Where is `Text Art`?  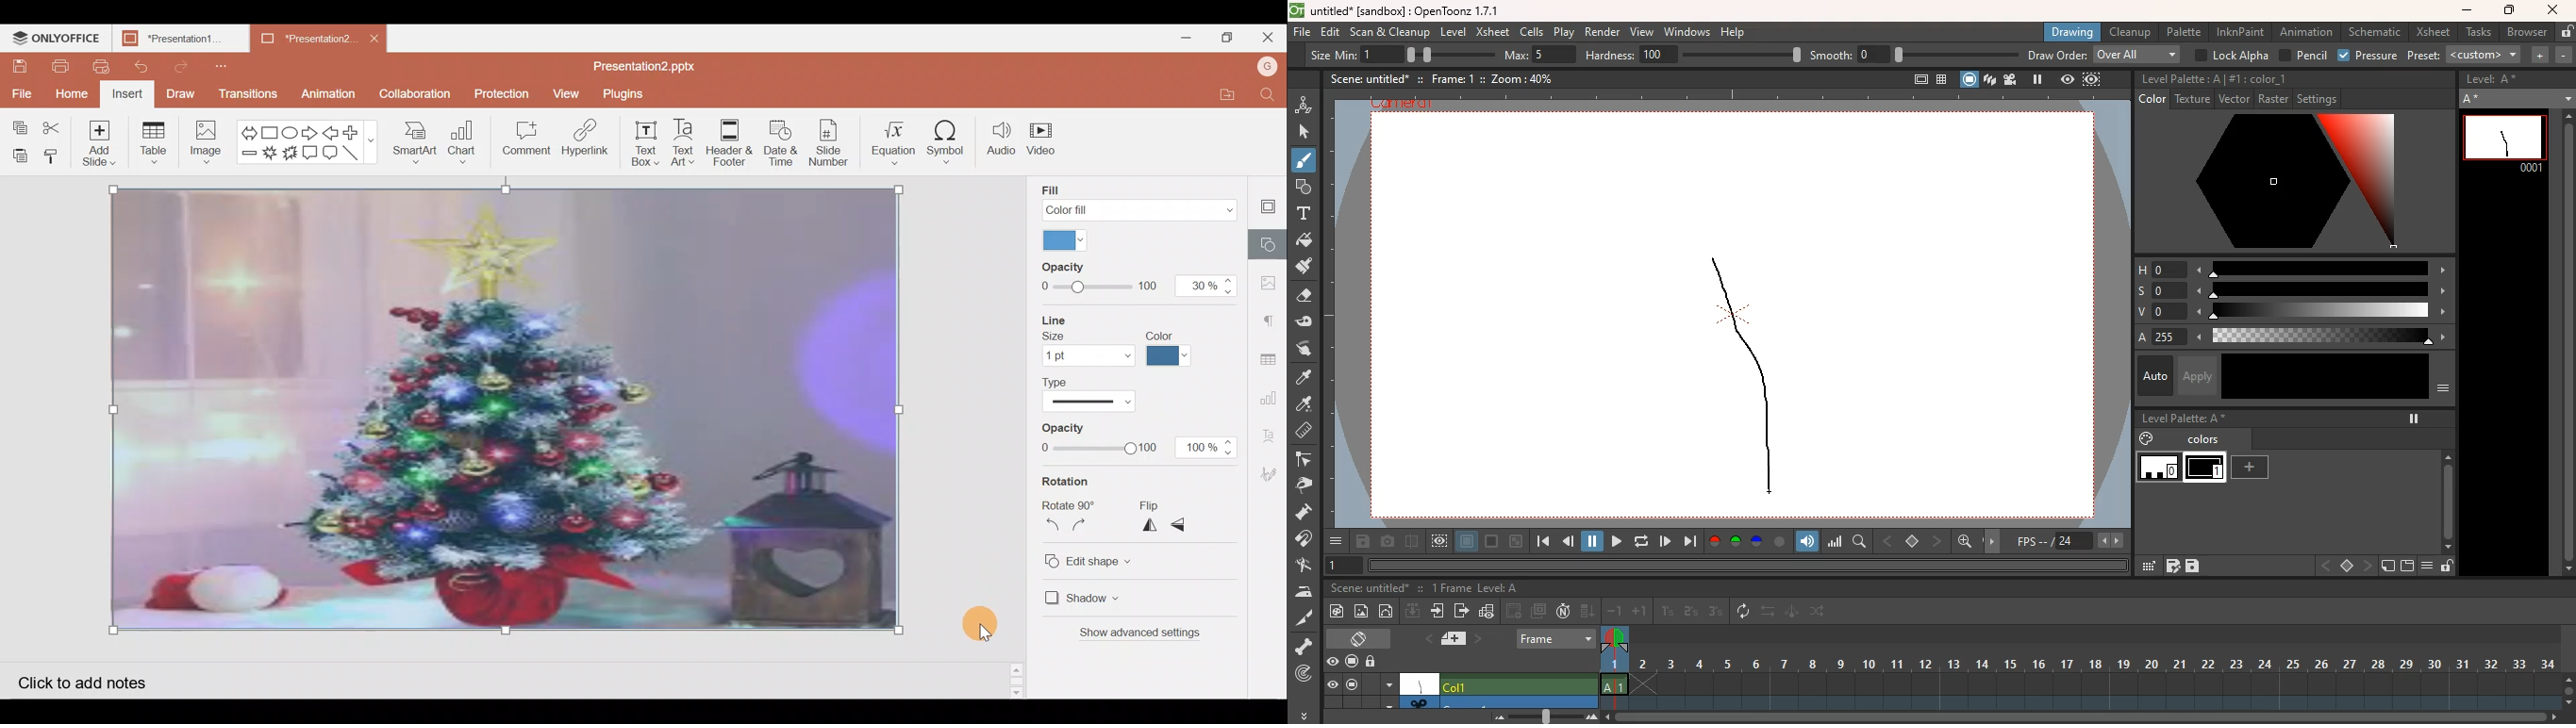 Text Art is located at coordinates (683, 143).